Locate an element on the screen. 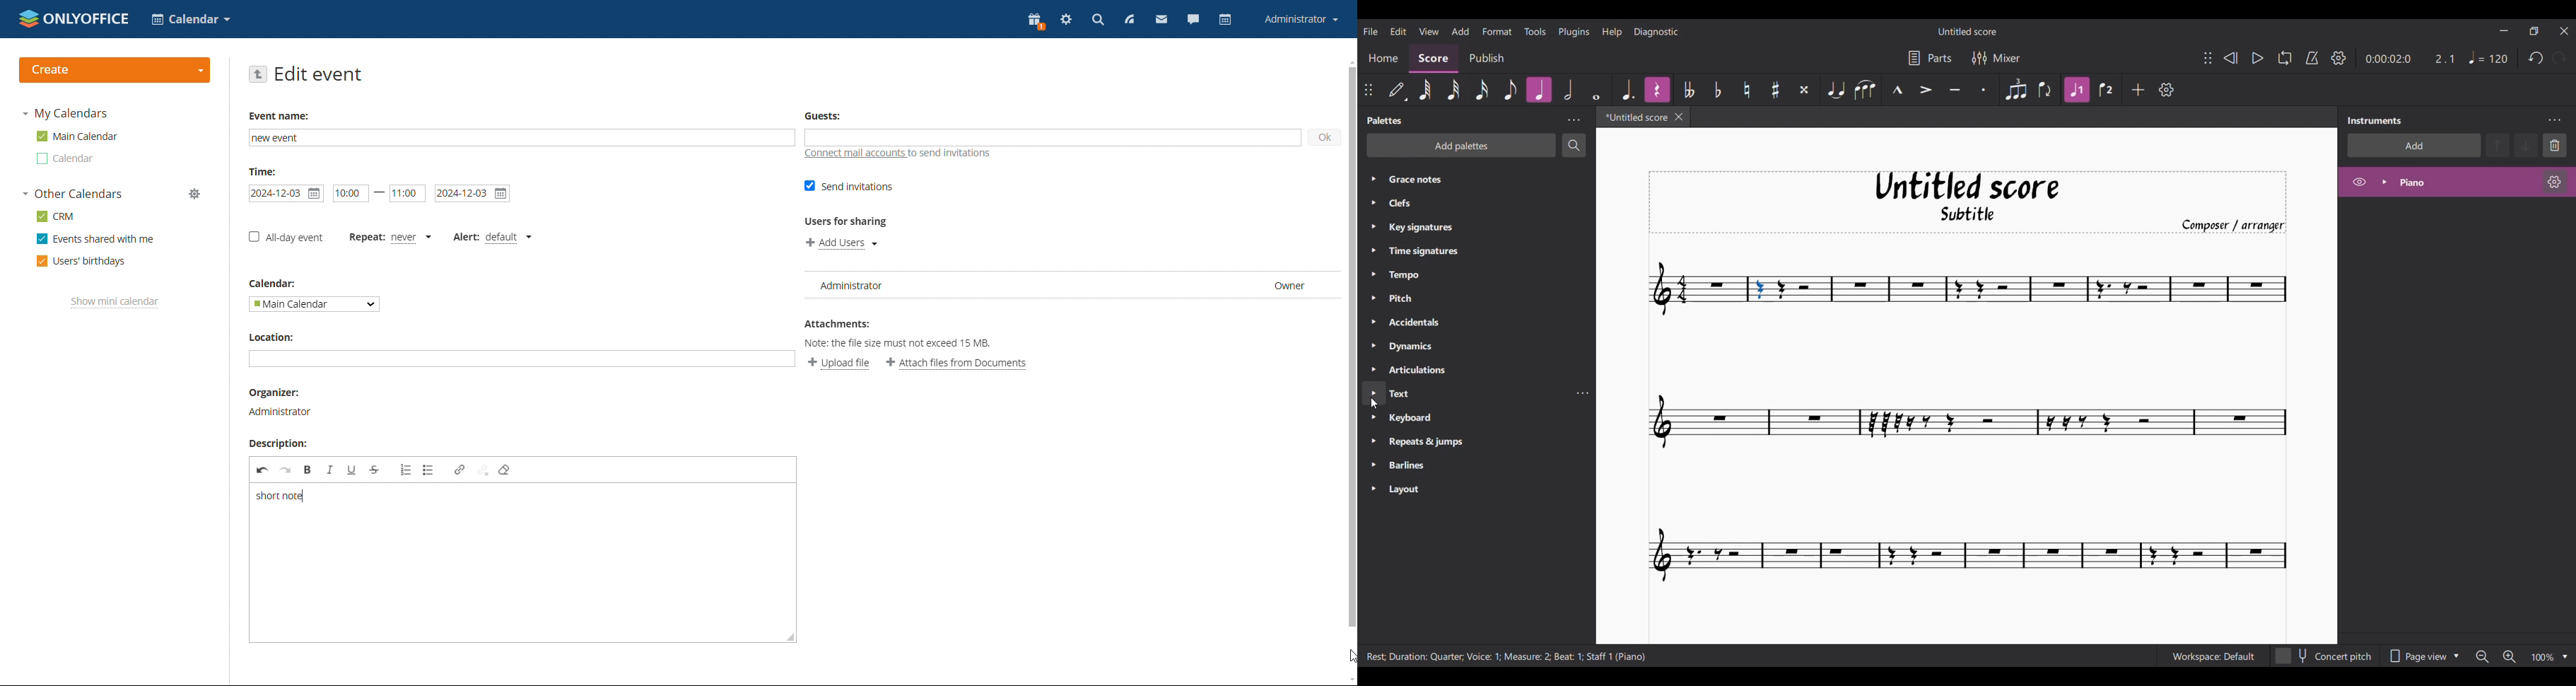  Current tab is located at coordinates (1634, 117).